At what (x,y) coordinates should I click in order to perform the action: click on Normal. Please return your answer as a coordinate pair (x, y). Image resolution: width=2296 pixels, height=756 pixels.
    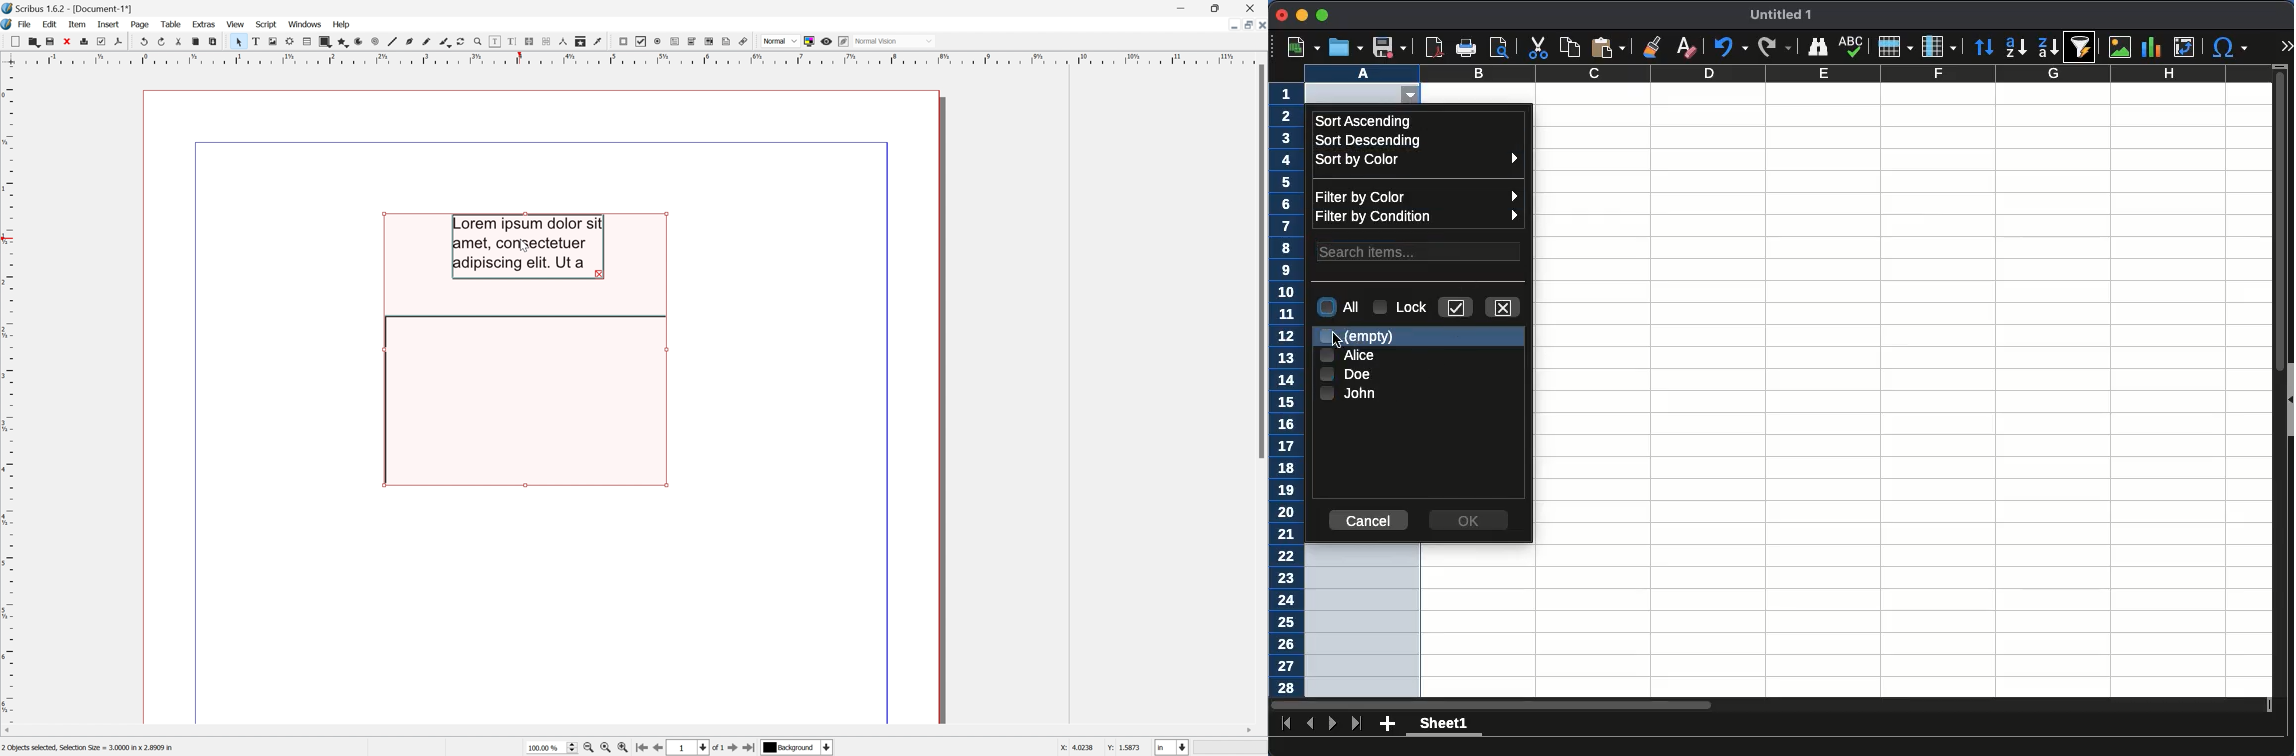
    Looking at the image, I should click on (779, 40).